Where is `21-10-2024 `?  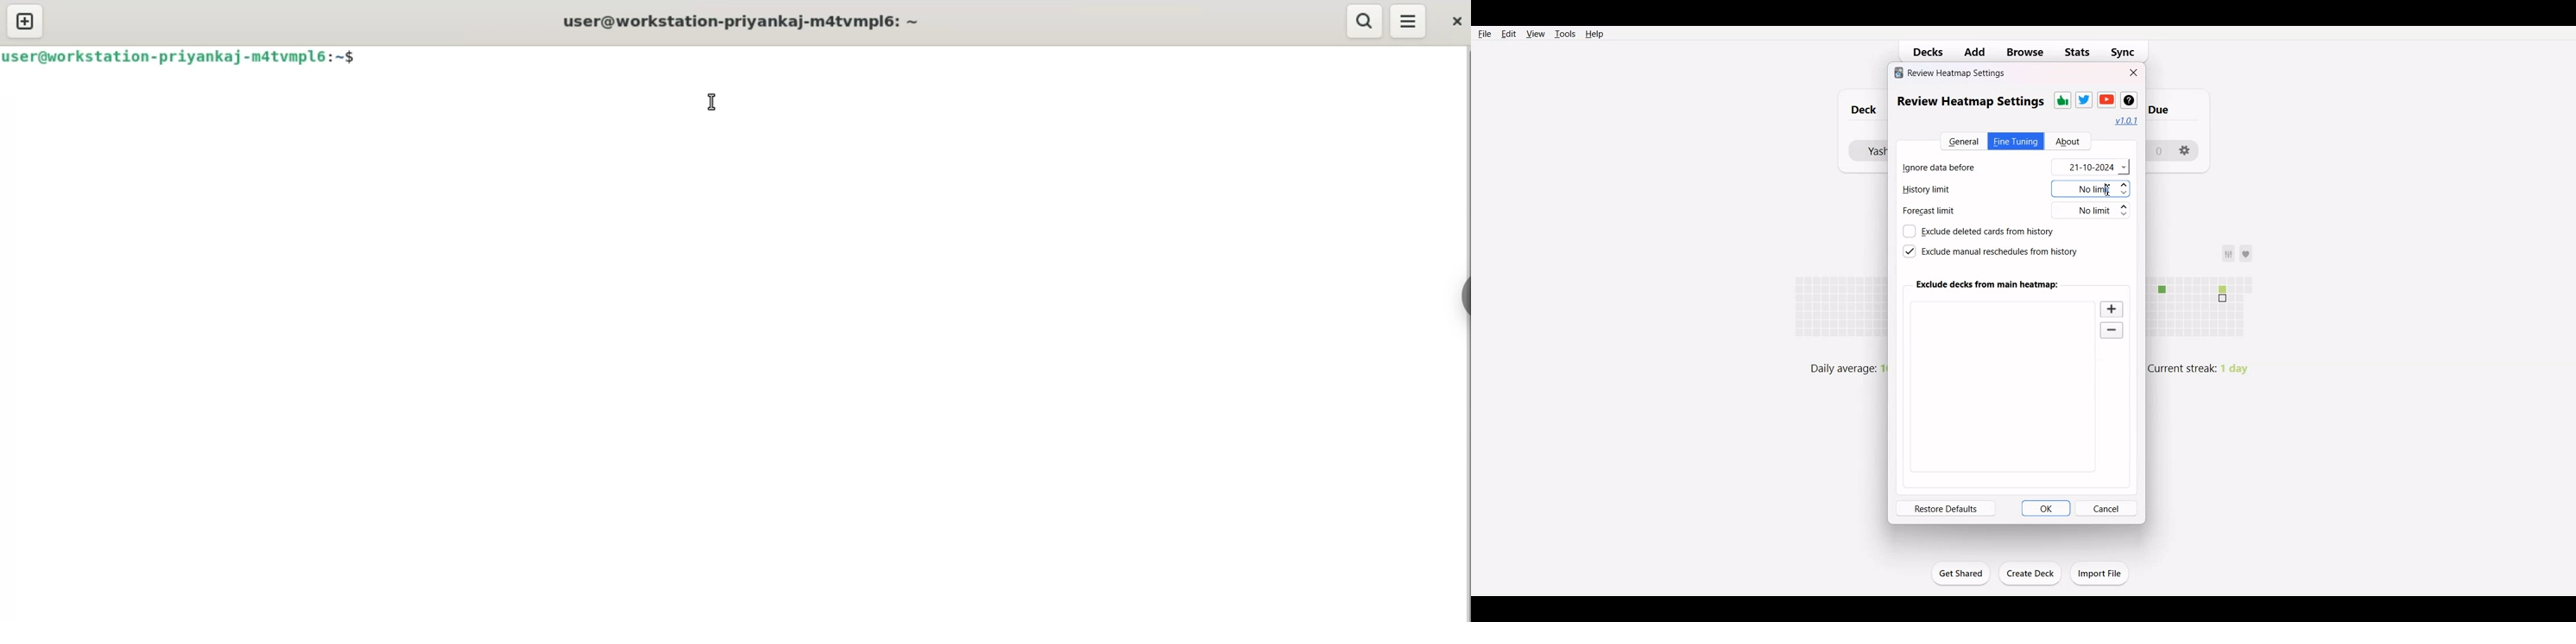
21-10-2024  is located at coordinates (2091, 167).